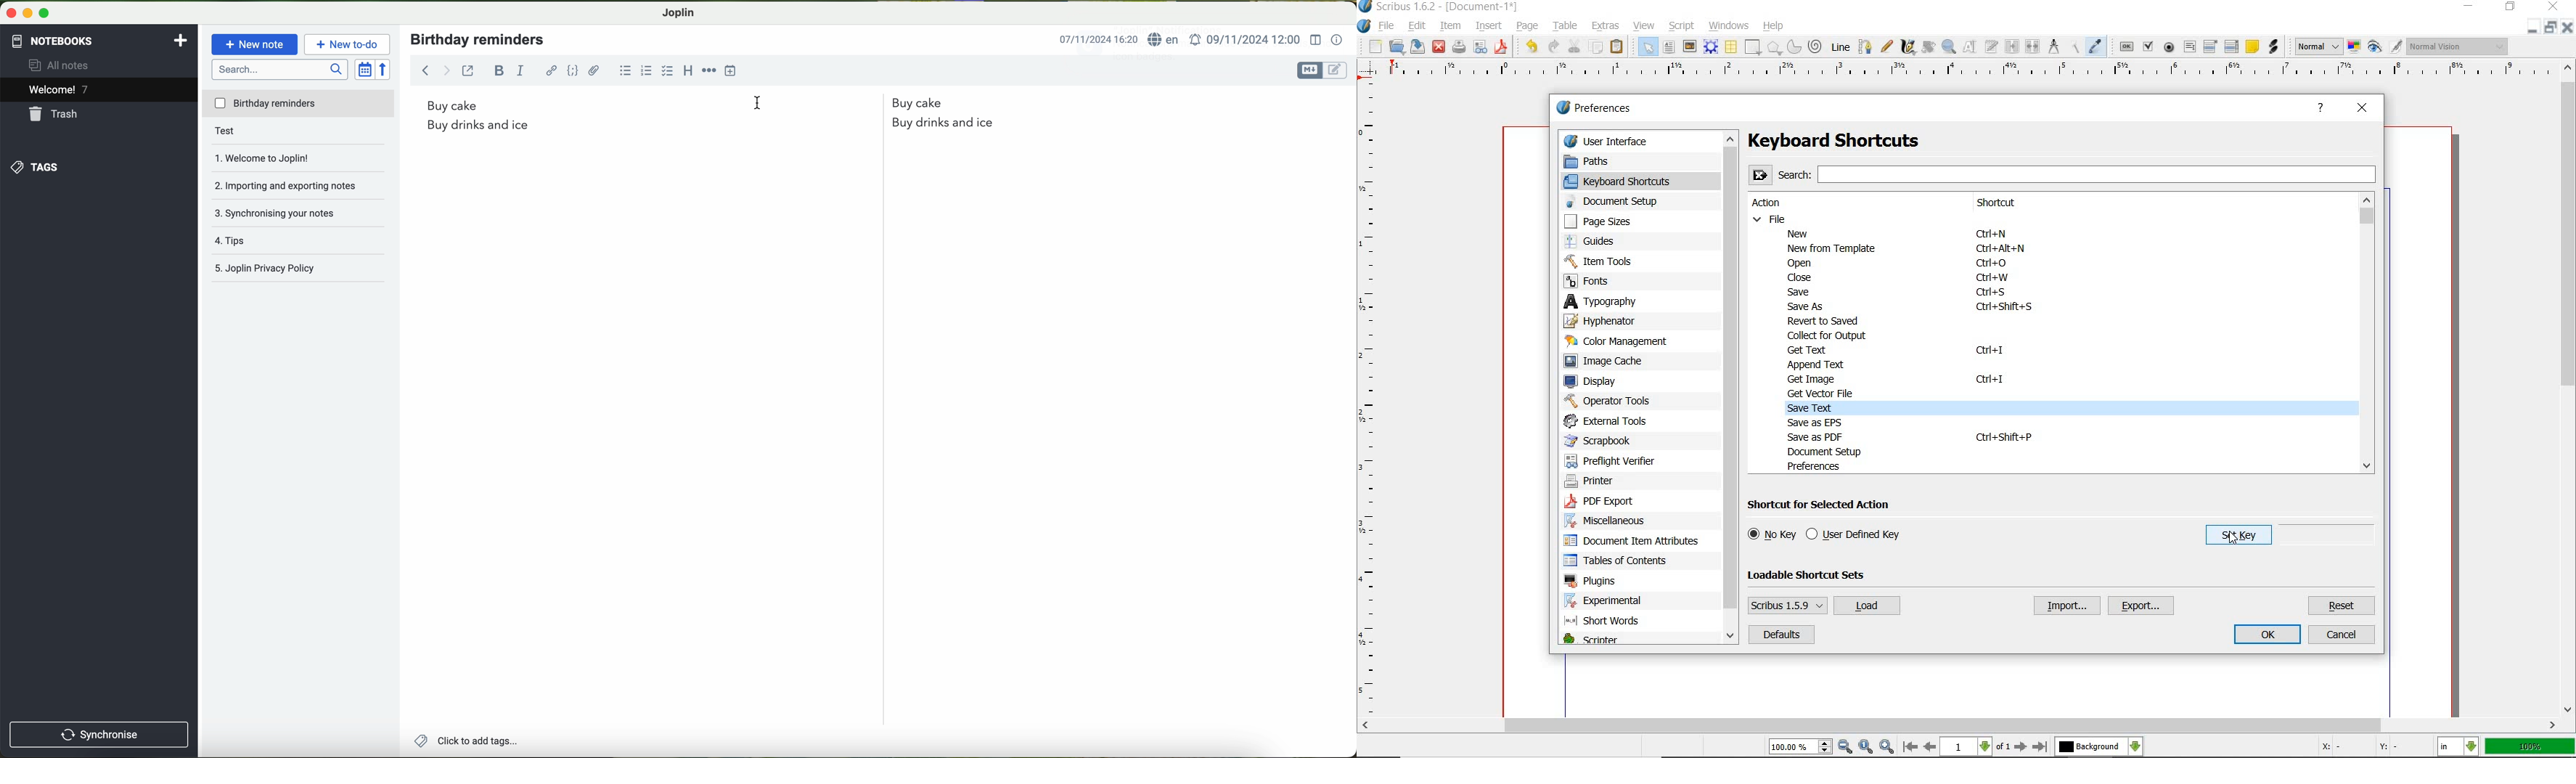 The height and width of the screenshot is (784, 2576). Describe the element at coordinates (1830, 335) in the screenshot. I see `collect for output` at that location.